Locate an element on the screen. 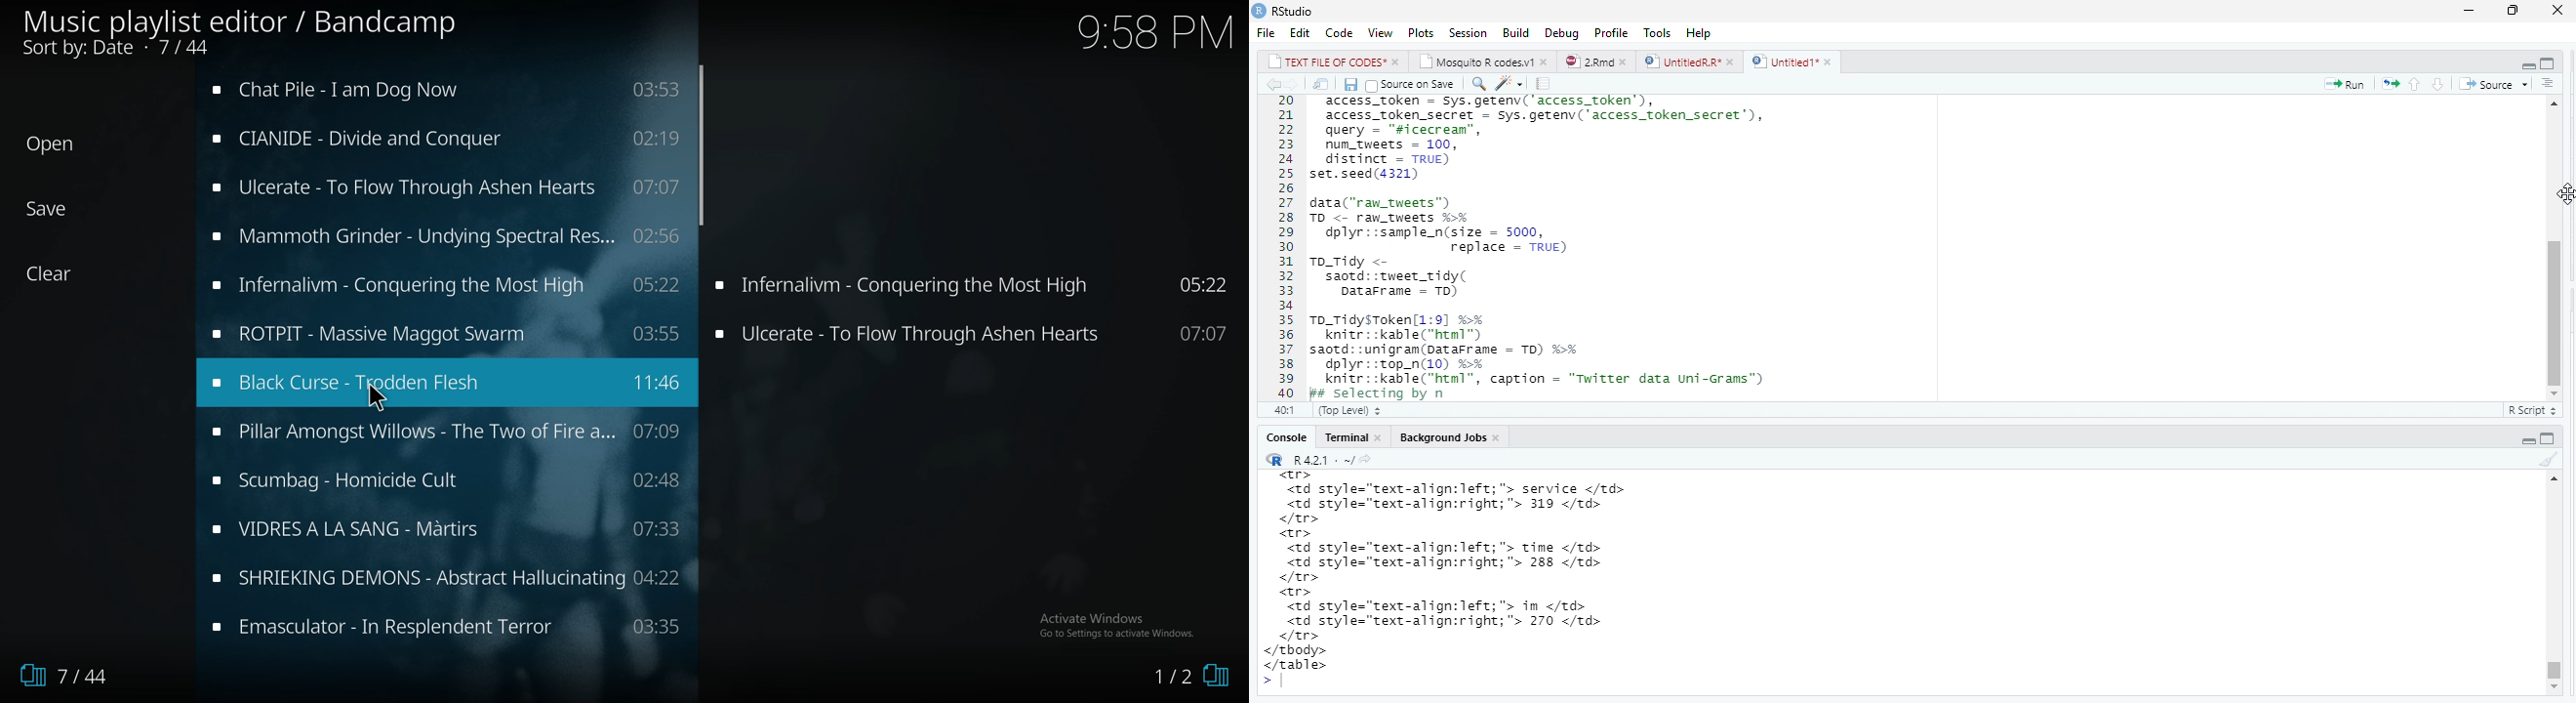 This screenshot has height=728, width=2576. + Source is located at coordinates (2495, 83).